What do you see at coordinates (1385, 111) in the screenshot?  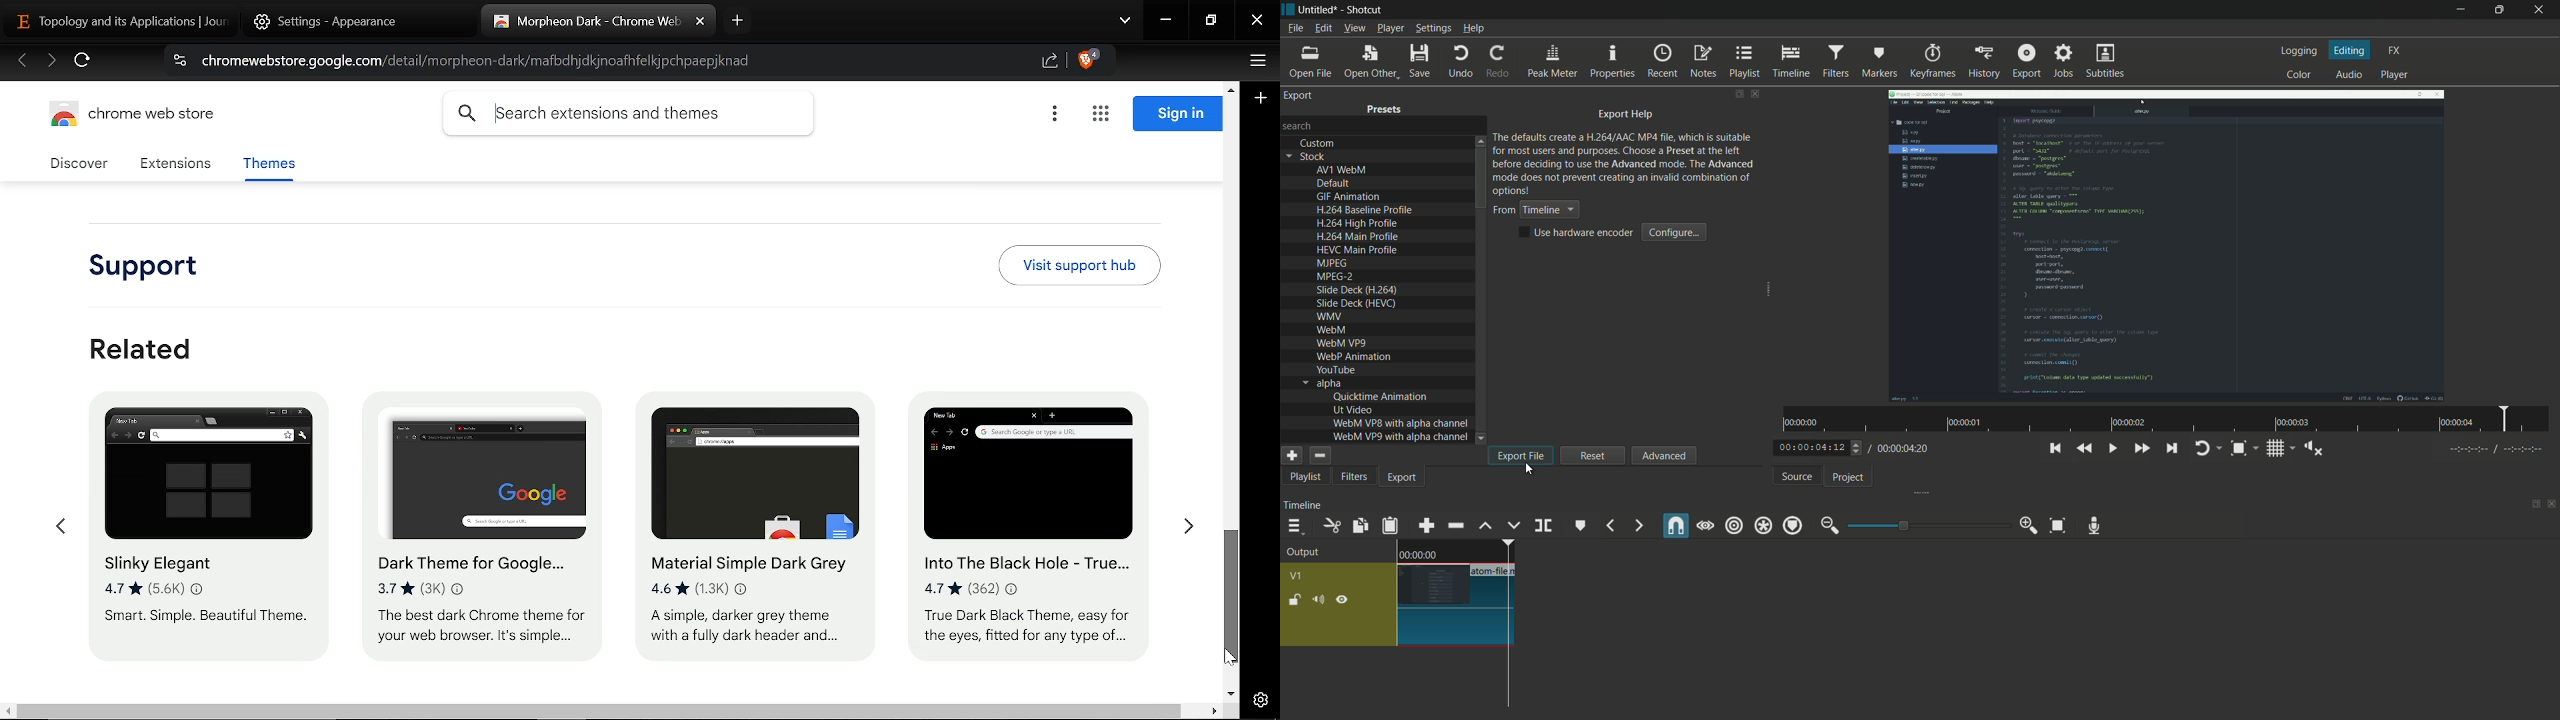 I see `presets` at bounding box center [1385, 111].